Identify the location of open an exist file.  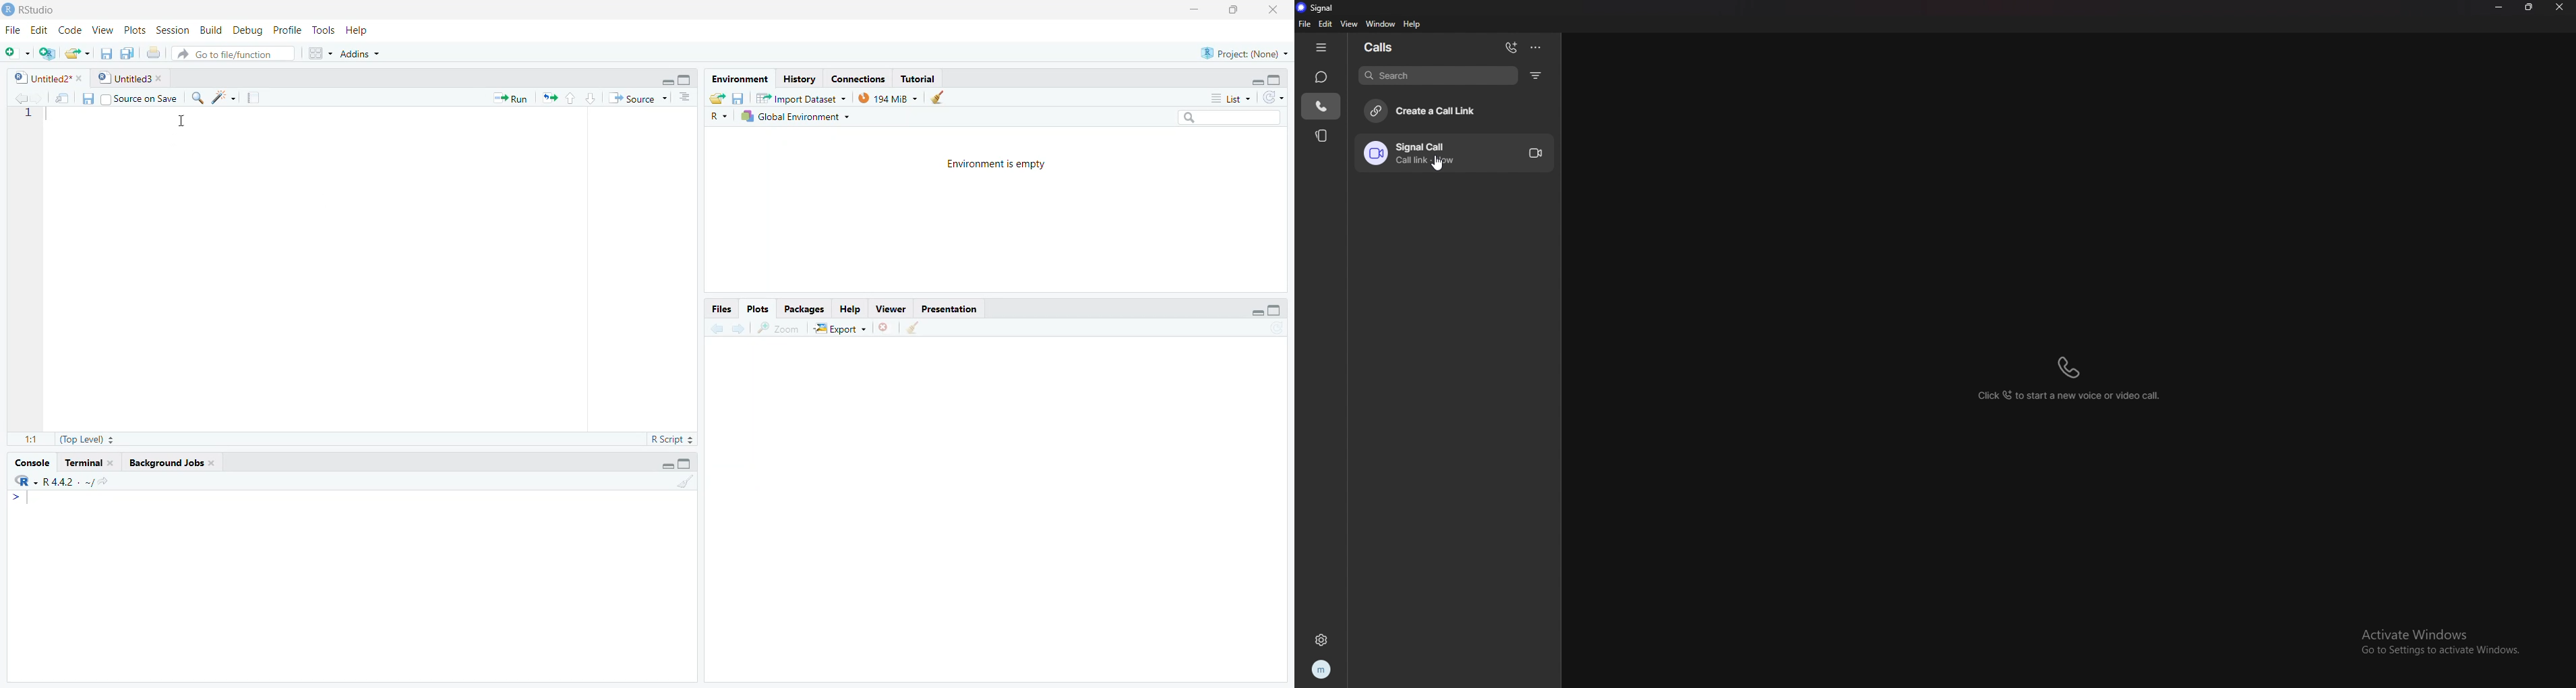
(78, 53).